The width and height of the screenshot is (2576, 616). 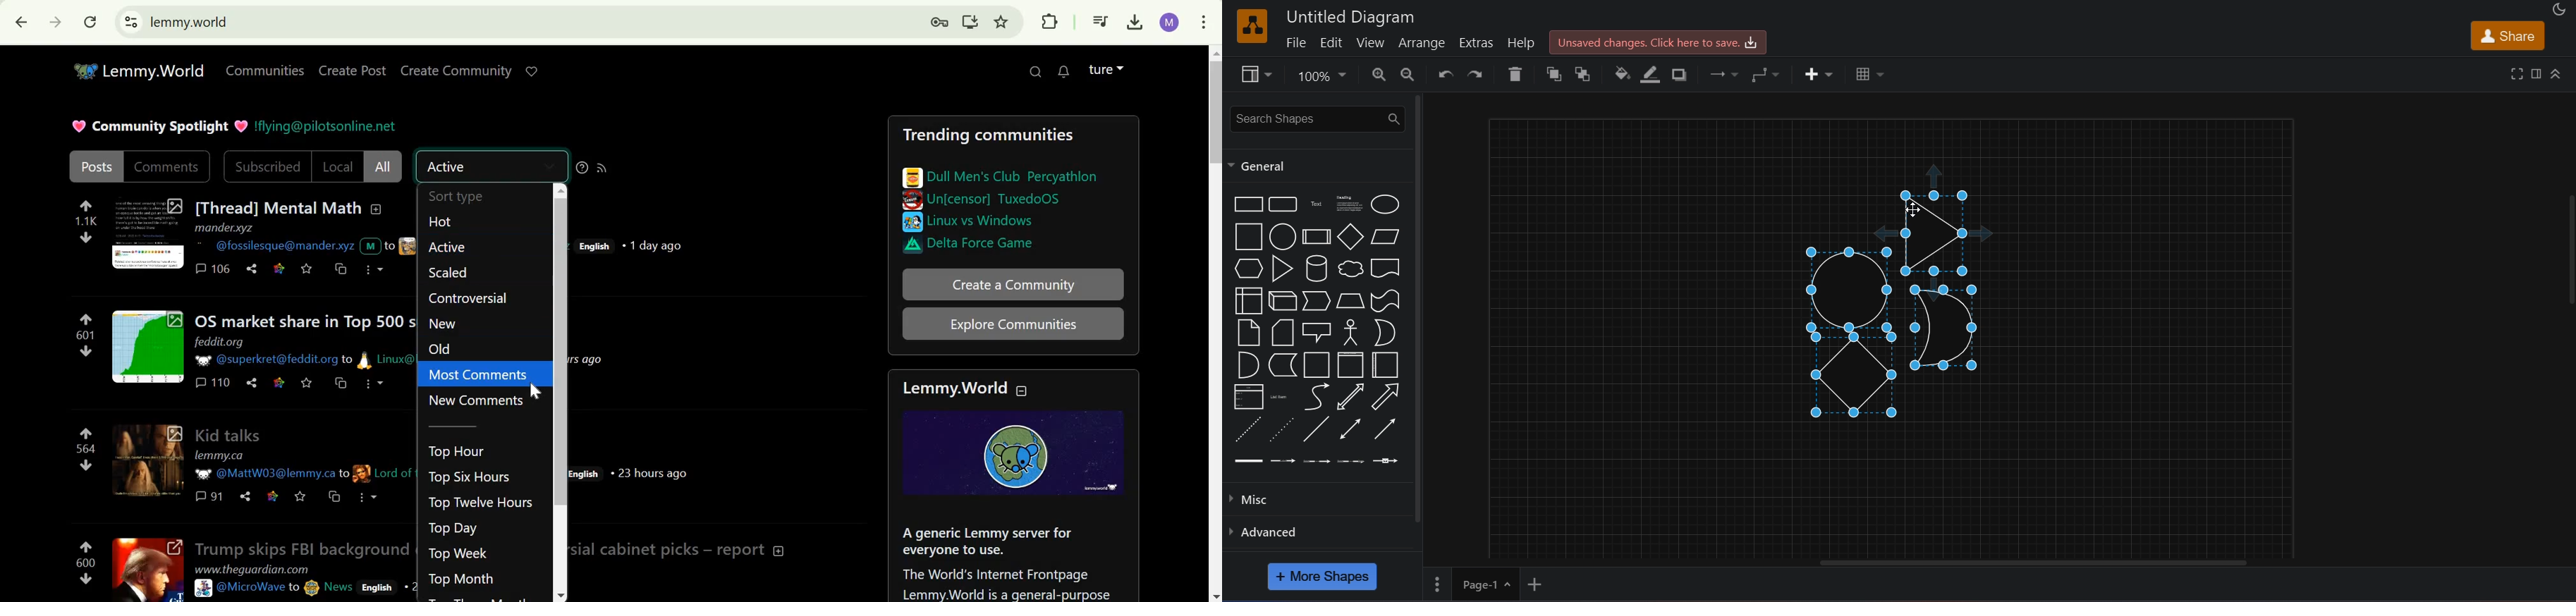 What do you see at coordinates (189, 22) in the screenshot?
I see `lemmy.world` at bounding box center [189, 22].